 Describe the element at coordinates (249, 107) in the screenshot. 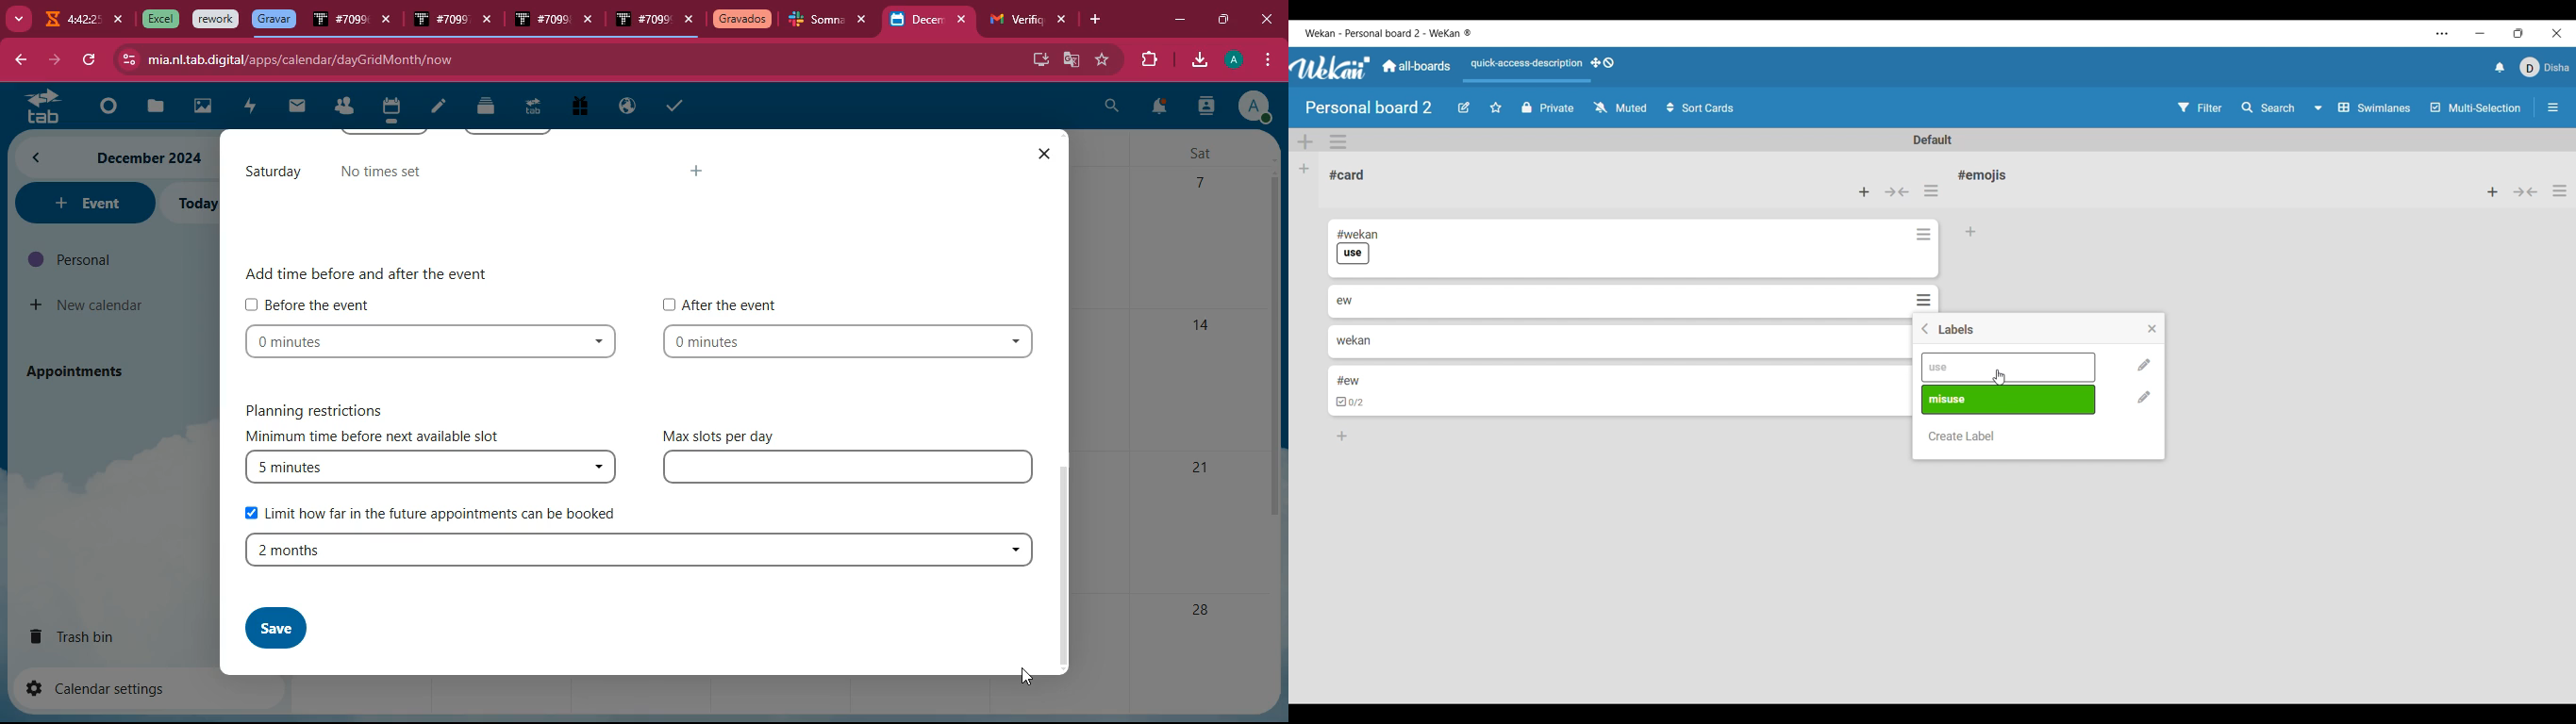

I see `charge` at that location.